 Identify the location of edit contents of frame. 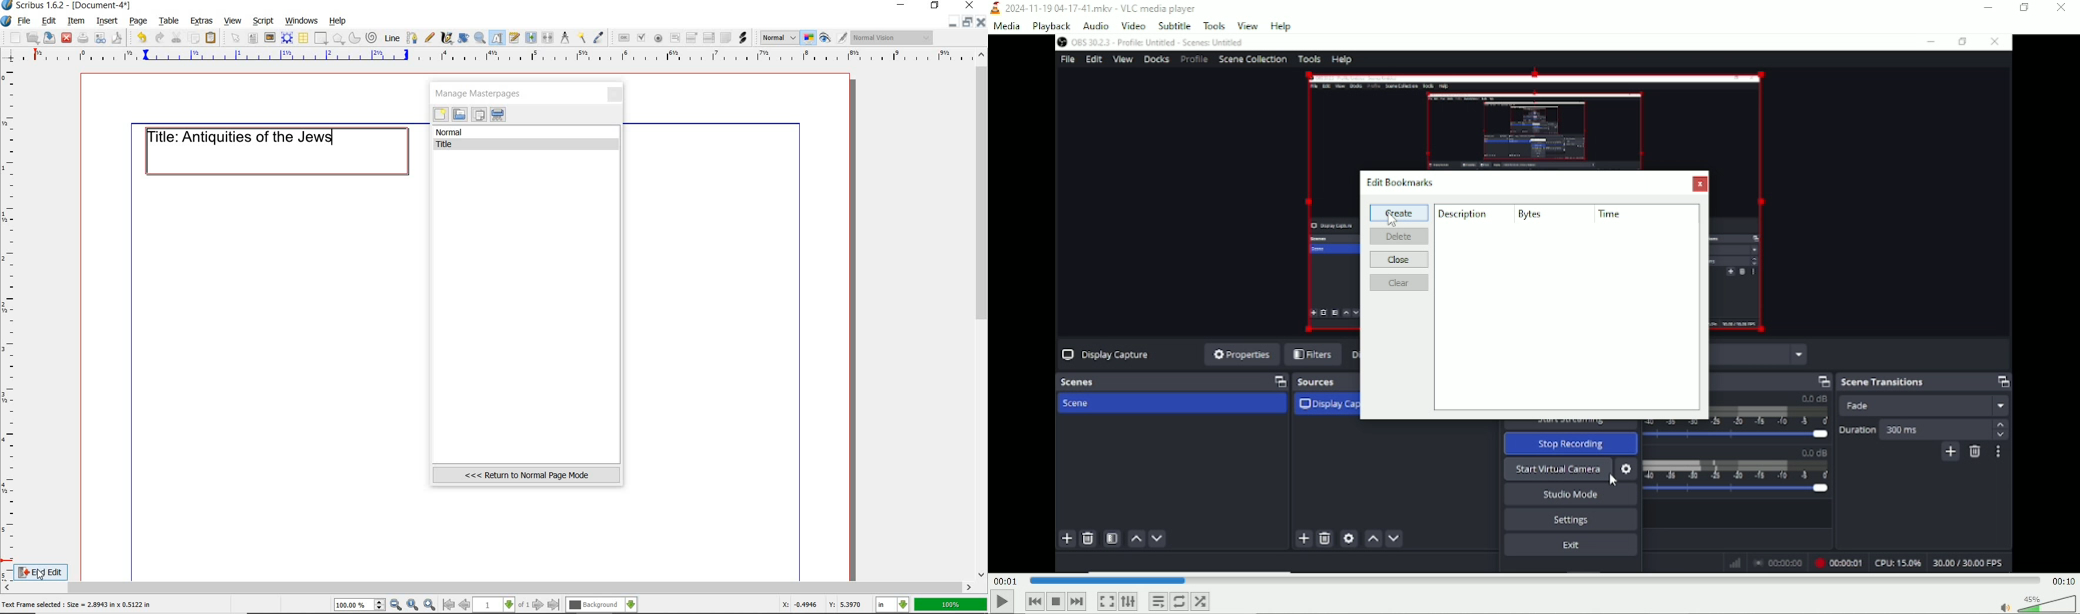
(498, 39).